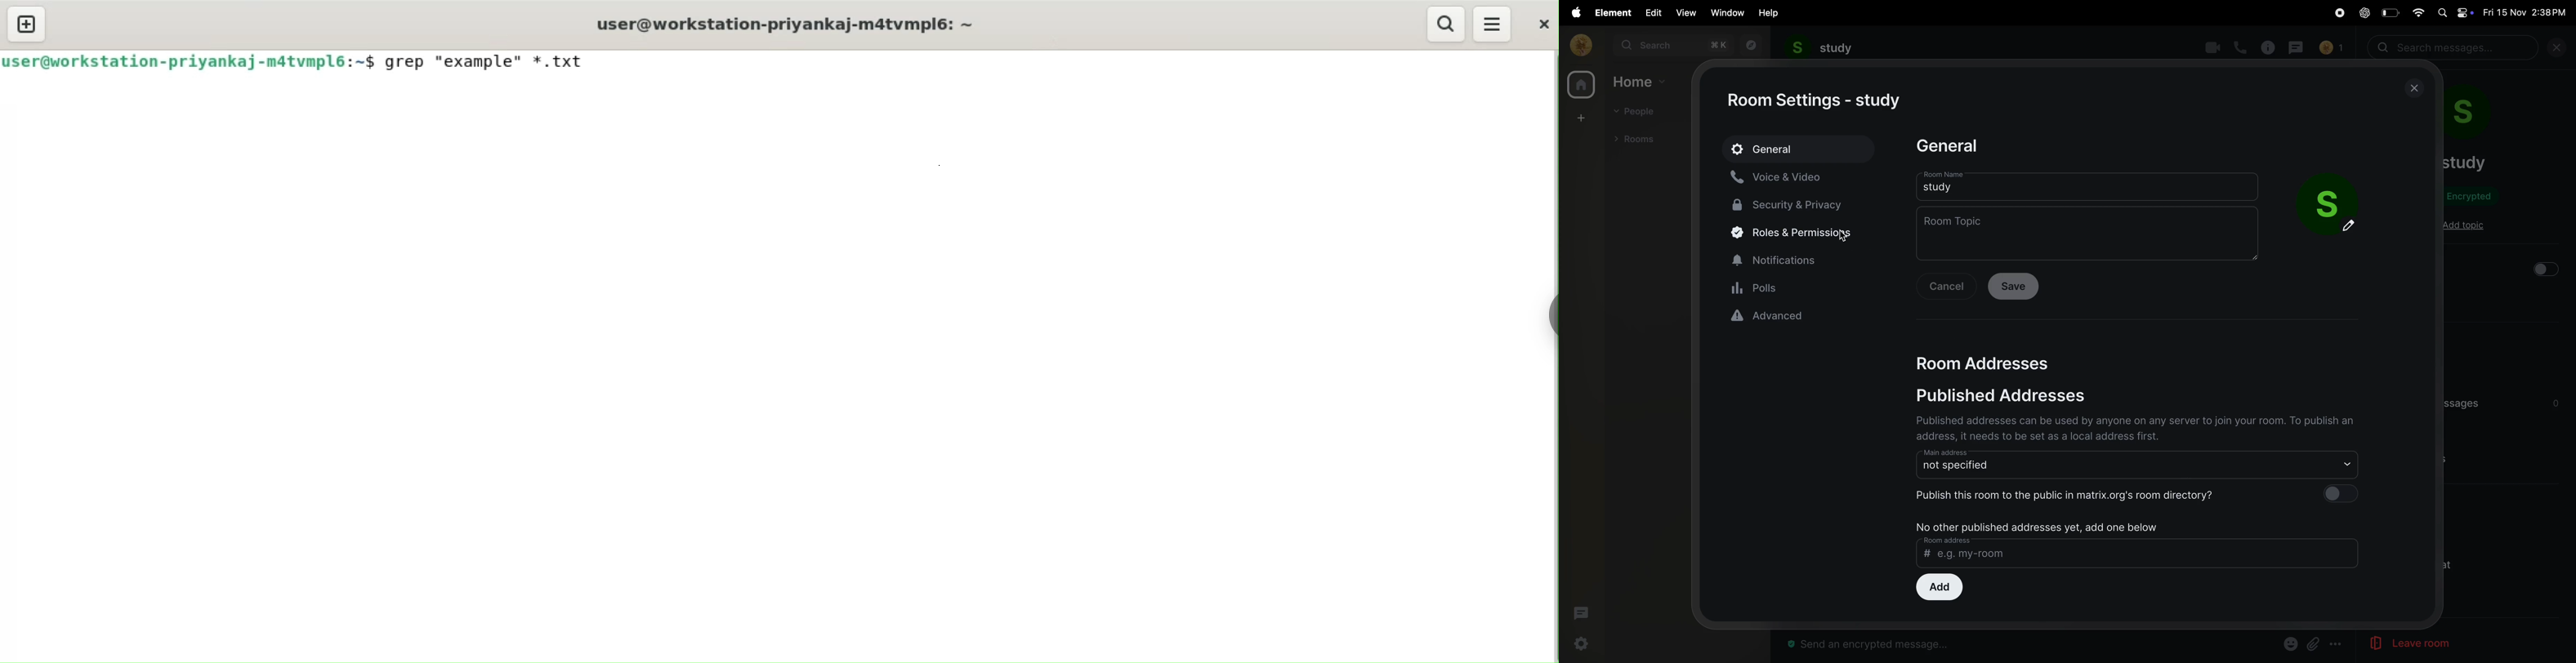 This screenshot has height=672, width=2576. Describe the element at coordinates (2336, 14) in the screenshot. I see `record` at that location.